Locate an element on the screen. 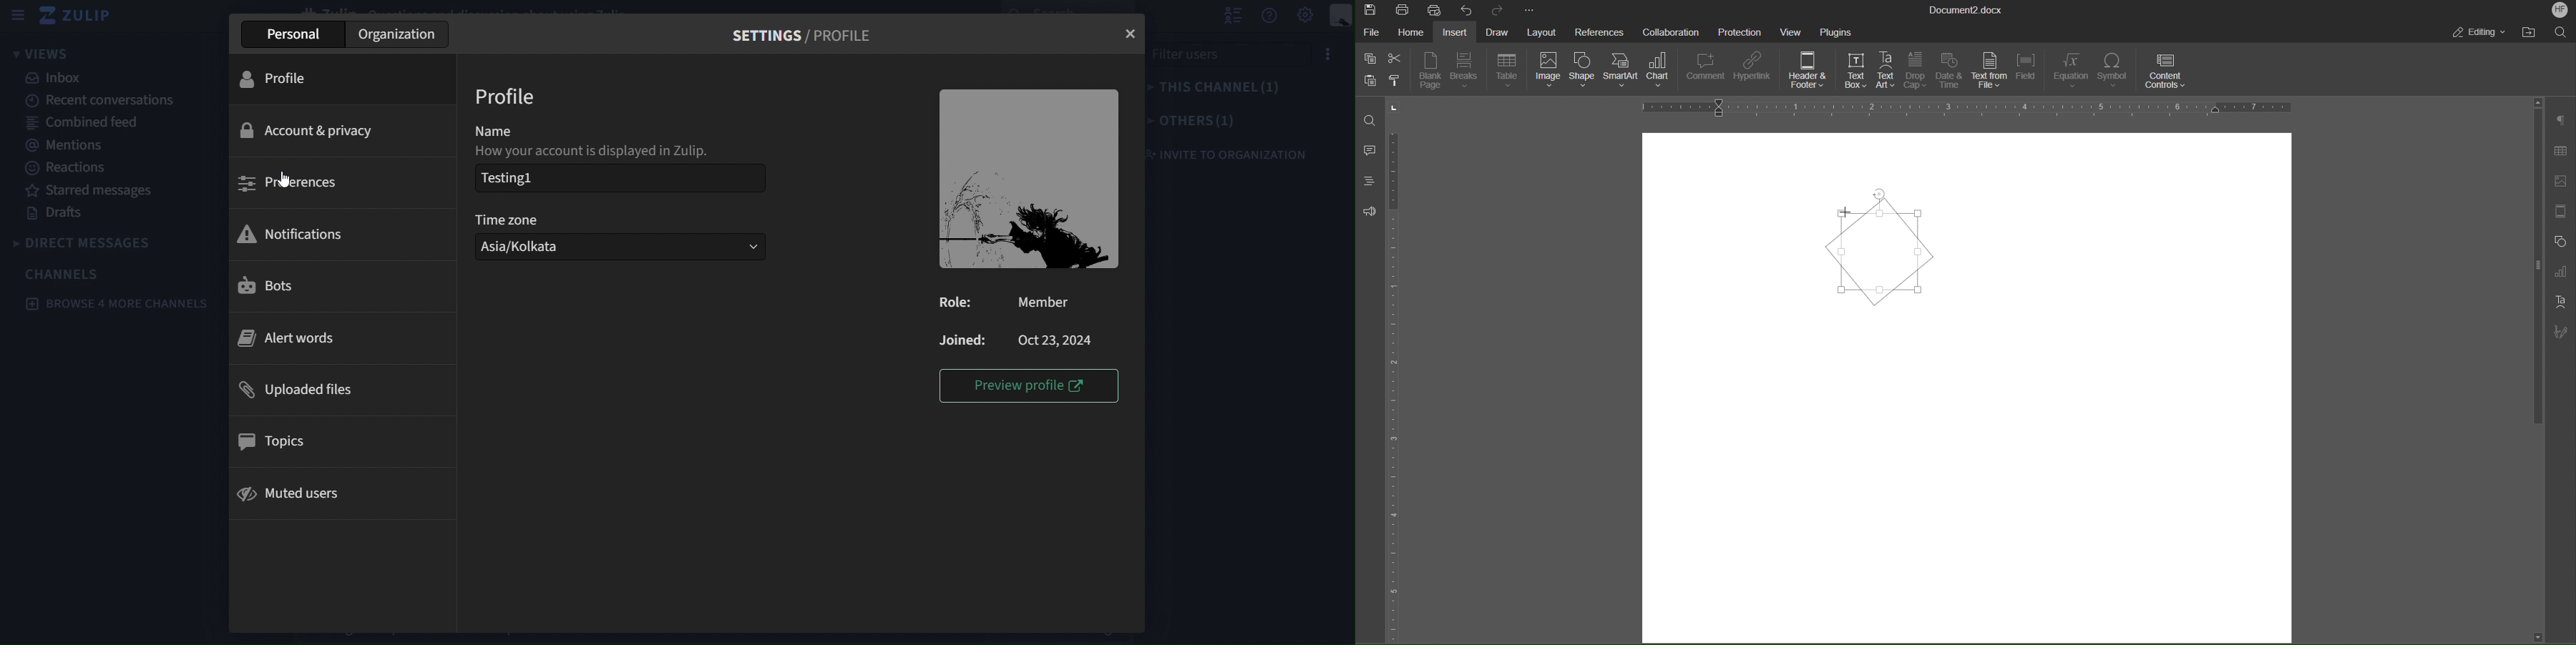 Image resolution: width=2576 pixels, height=672 pixels. Text Art is located at coordinates (2560, 302).